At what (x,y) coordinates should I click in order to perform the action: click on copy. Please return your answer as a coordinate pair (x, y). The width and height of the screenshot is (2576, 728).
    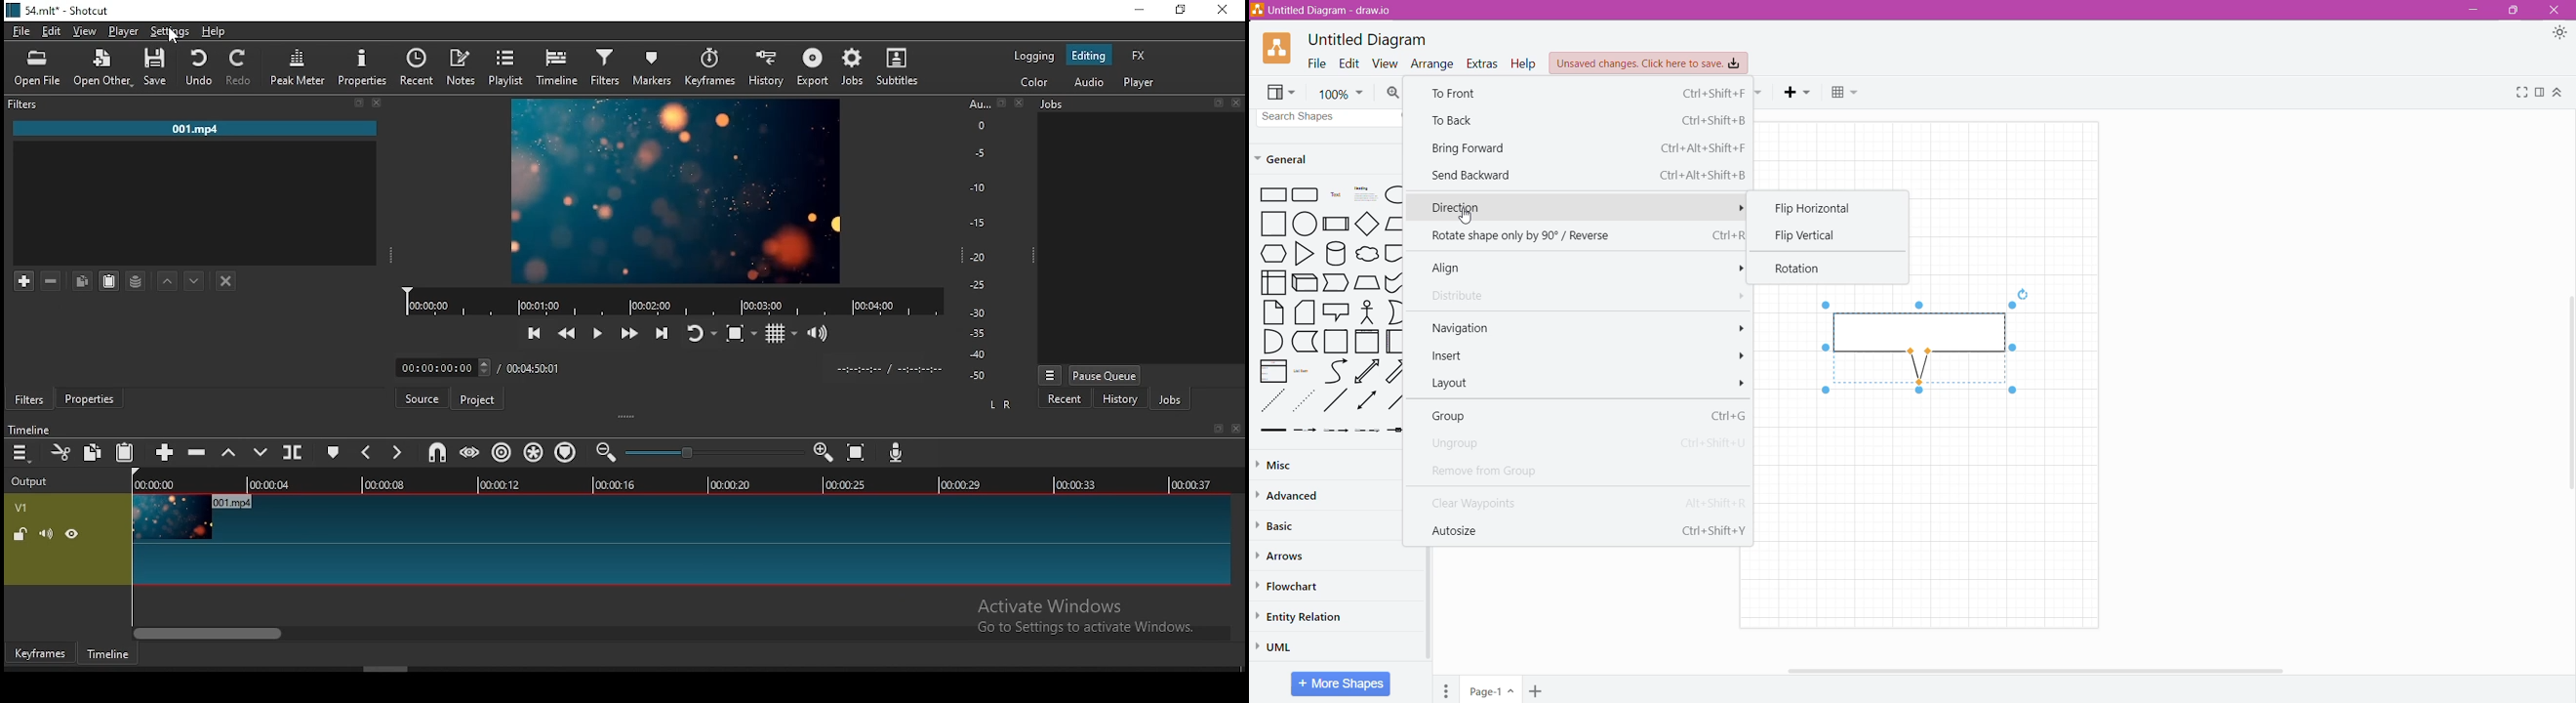
    Looking at the image, I should click on (82, 280).